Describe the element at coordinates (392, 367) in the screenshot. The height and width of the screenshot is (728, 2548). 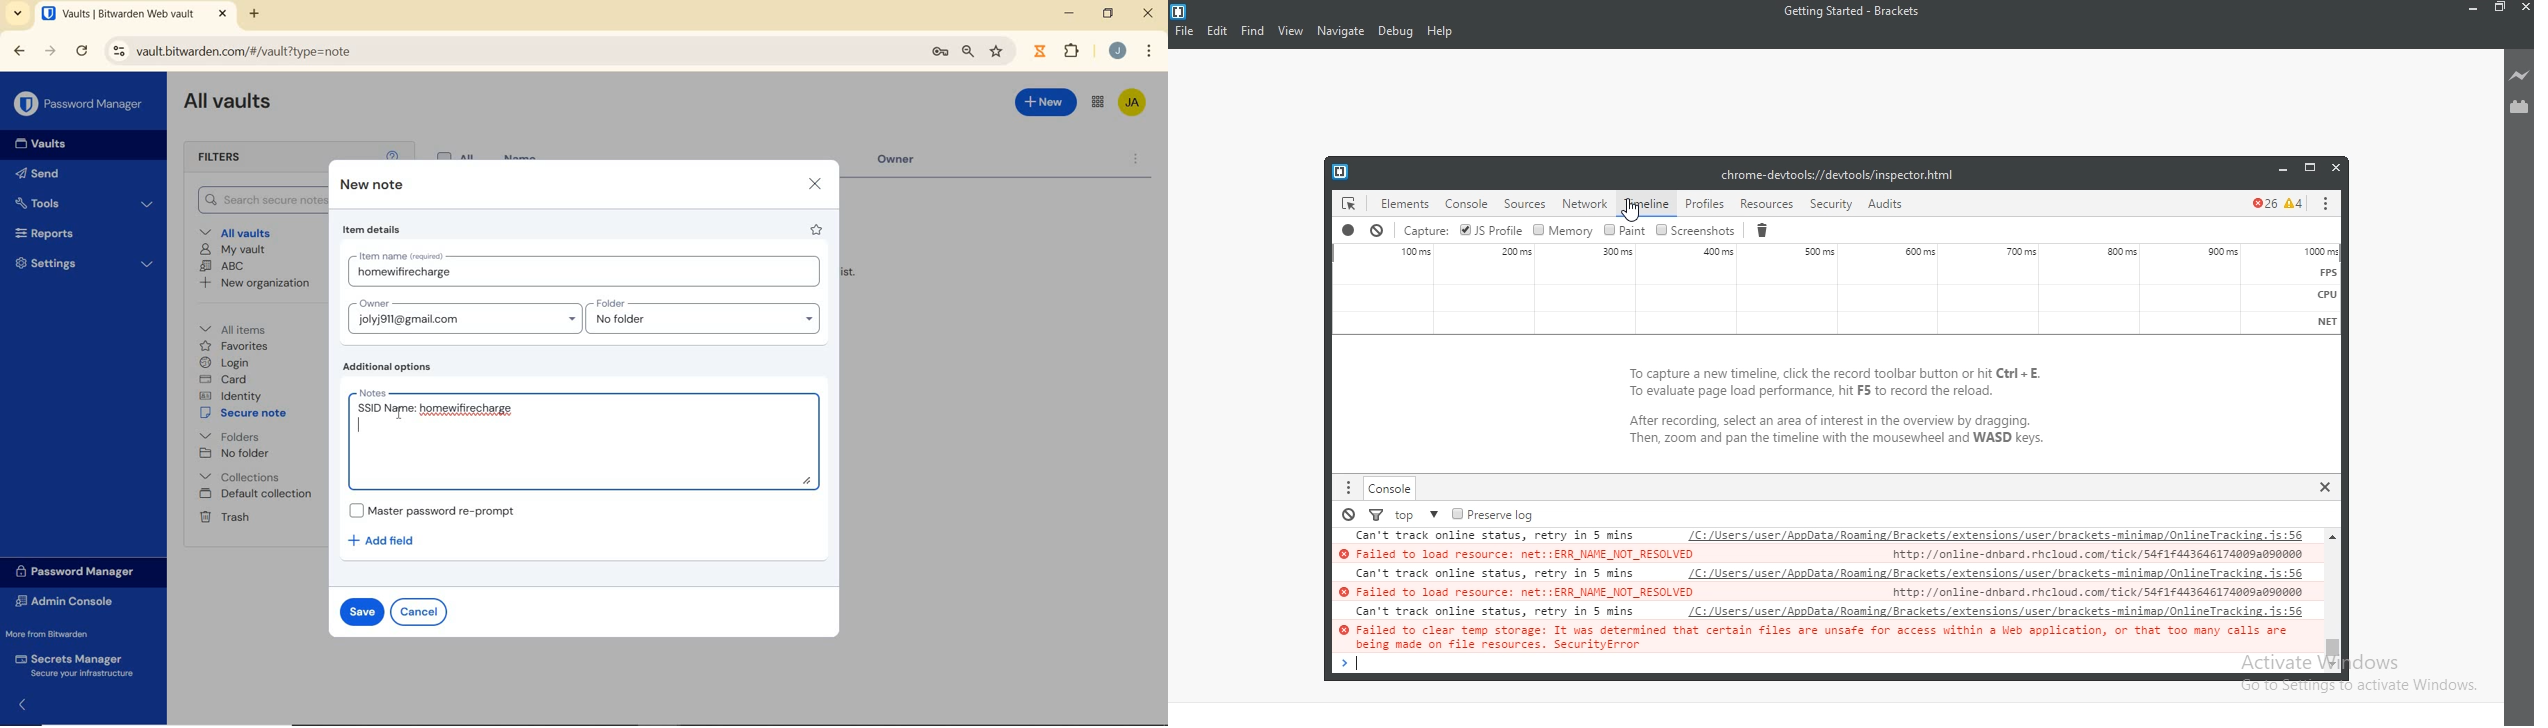
I see `additional options` at that location.